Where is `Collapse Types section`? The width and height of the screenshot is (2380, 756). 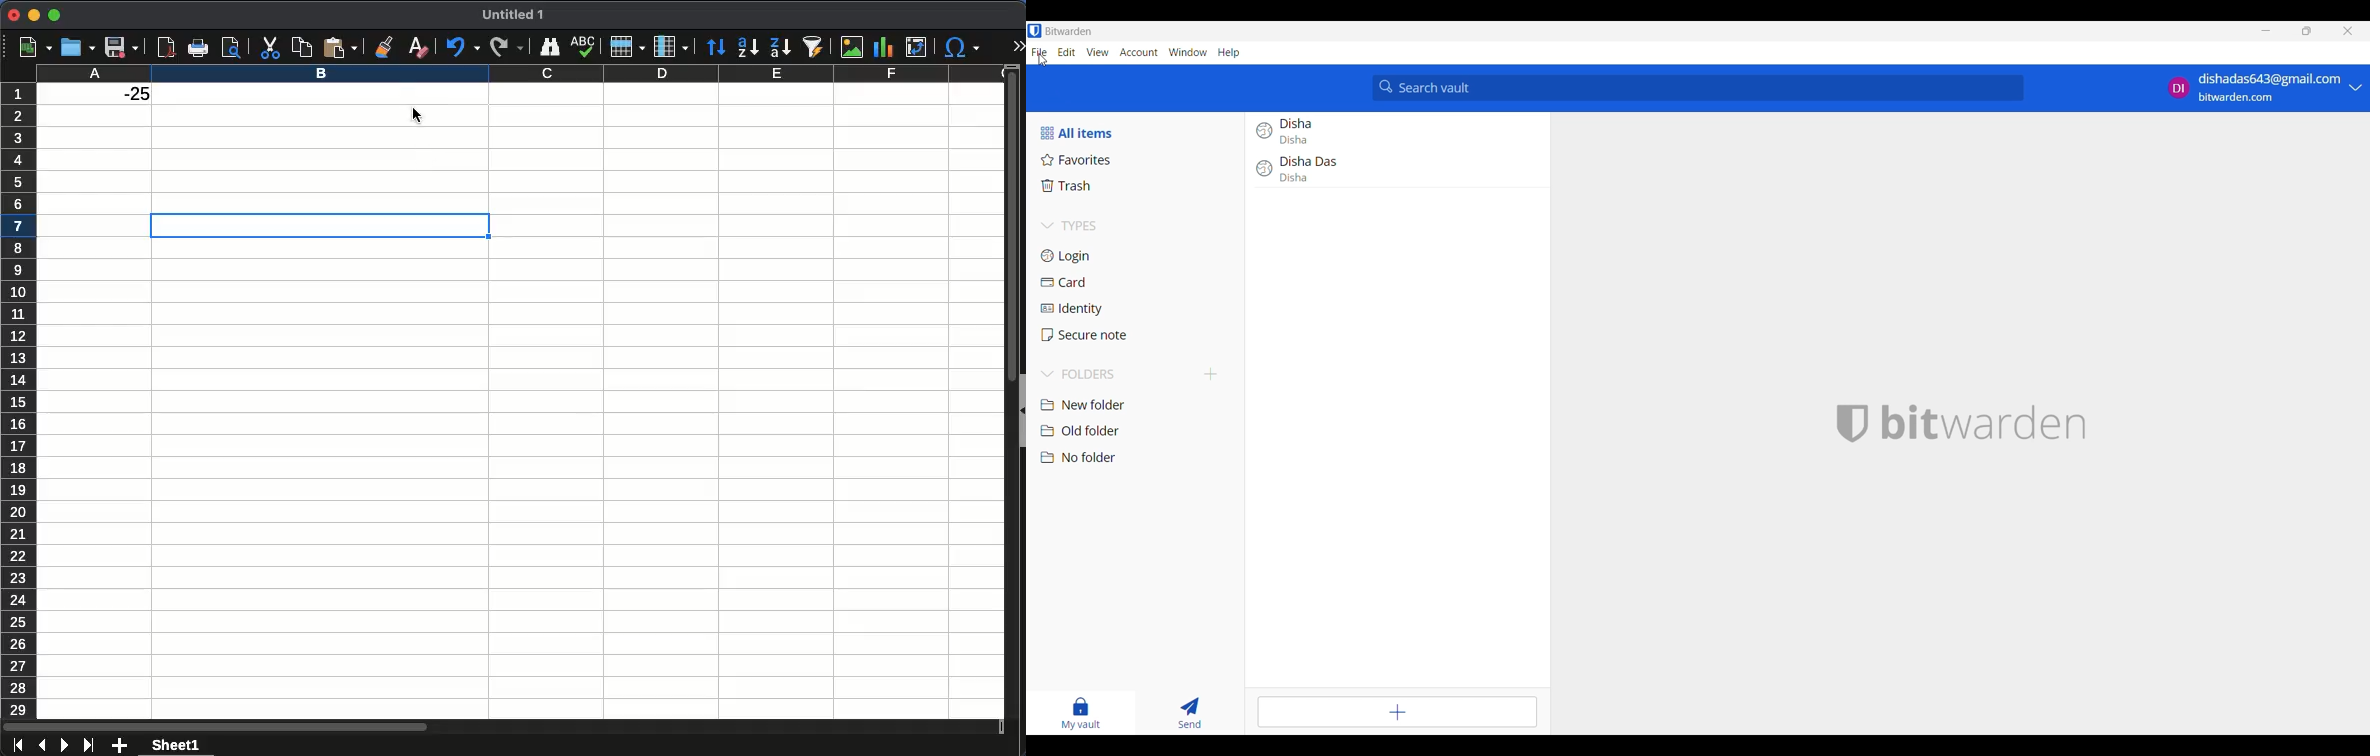
Collapse Types section is located at coordinates (1139, 225).